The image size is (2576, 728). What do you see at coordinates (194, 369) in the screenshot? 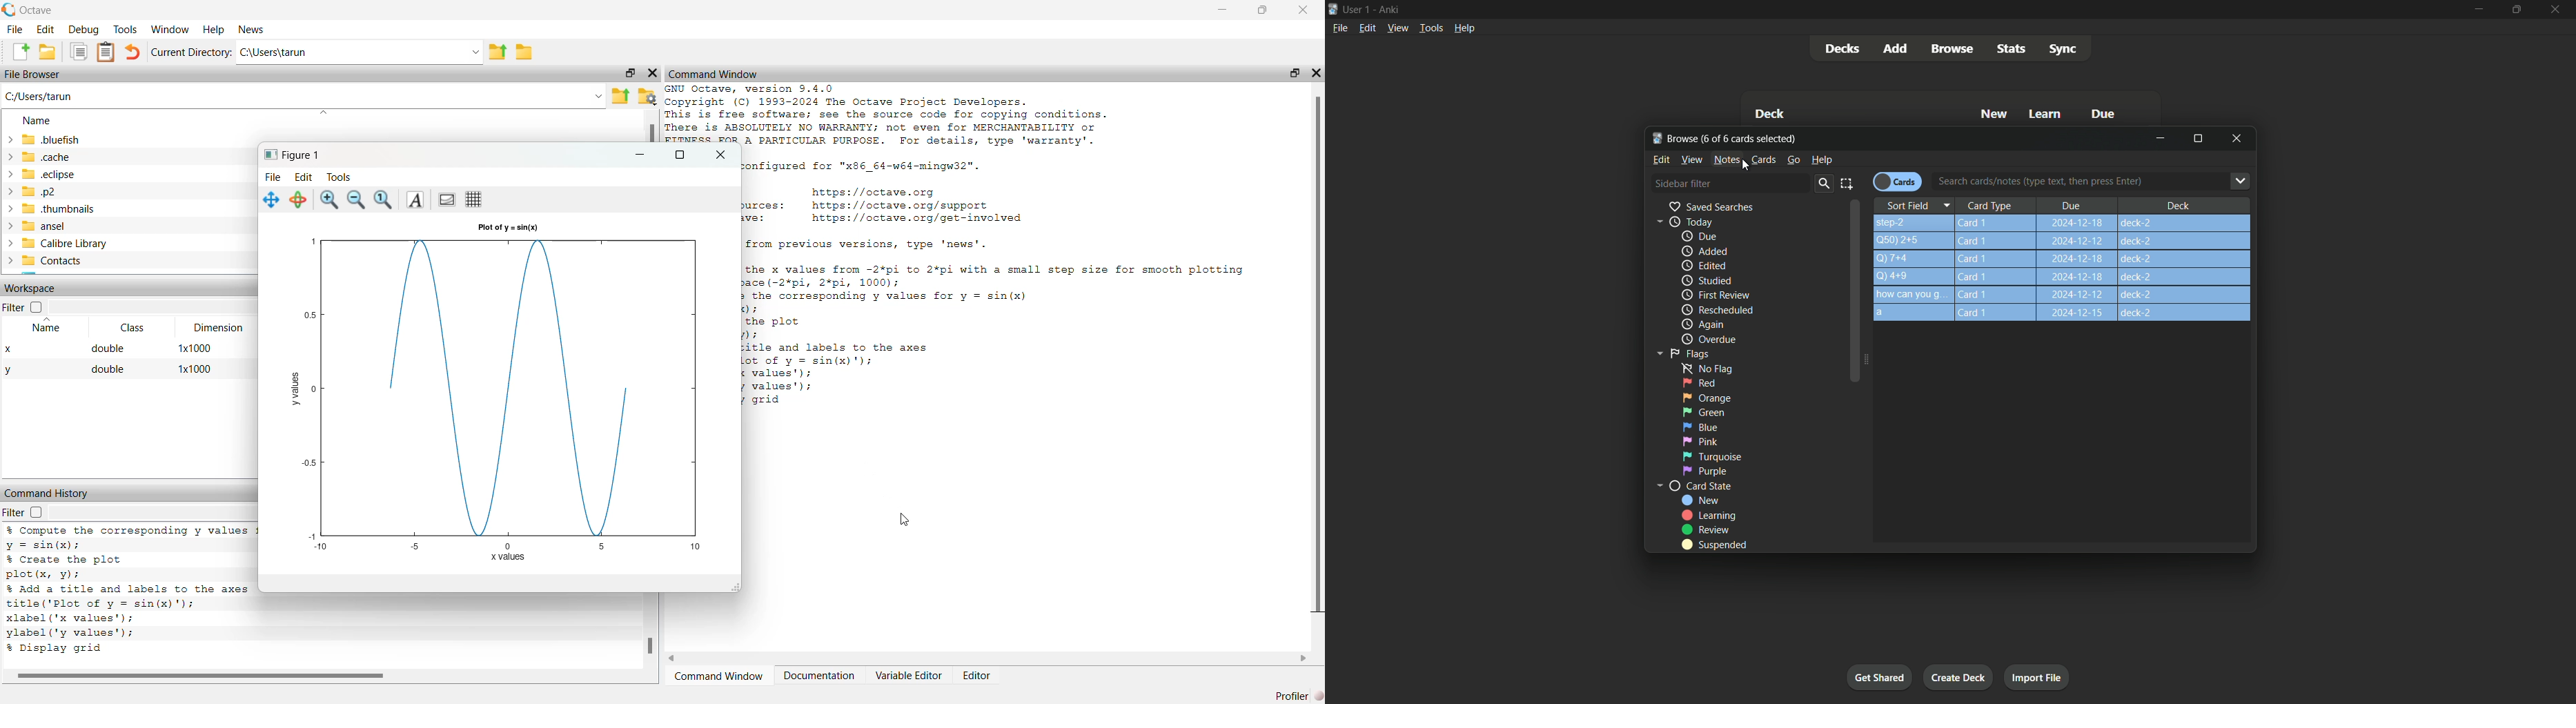
I see `1*1000` at bounding box center [194, 369].